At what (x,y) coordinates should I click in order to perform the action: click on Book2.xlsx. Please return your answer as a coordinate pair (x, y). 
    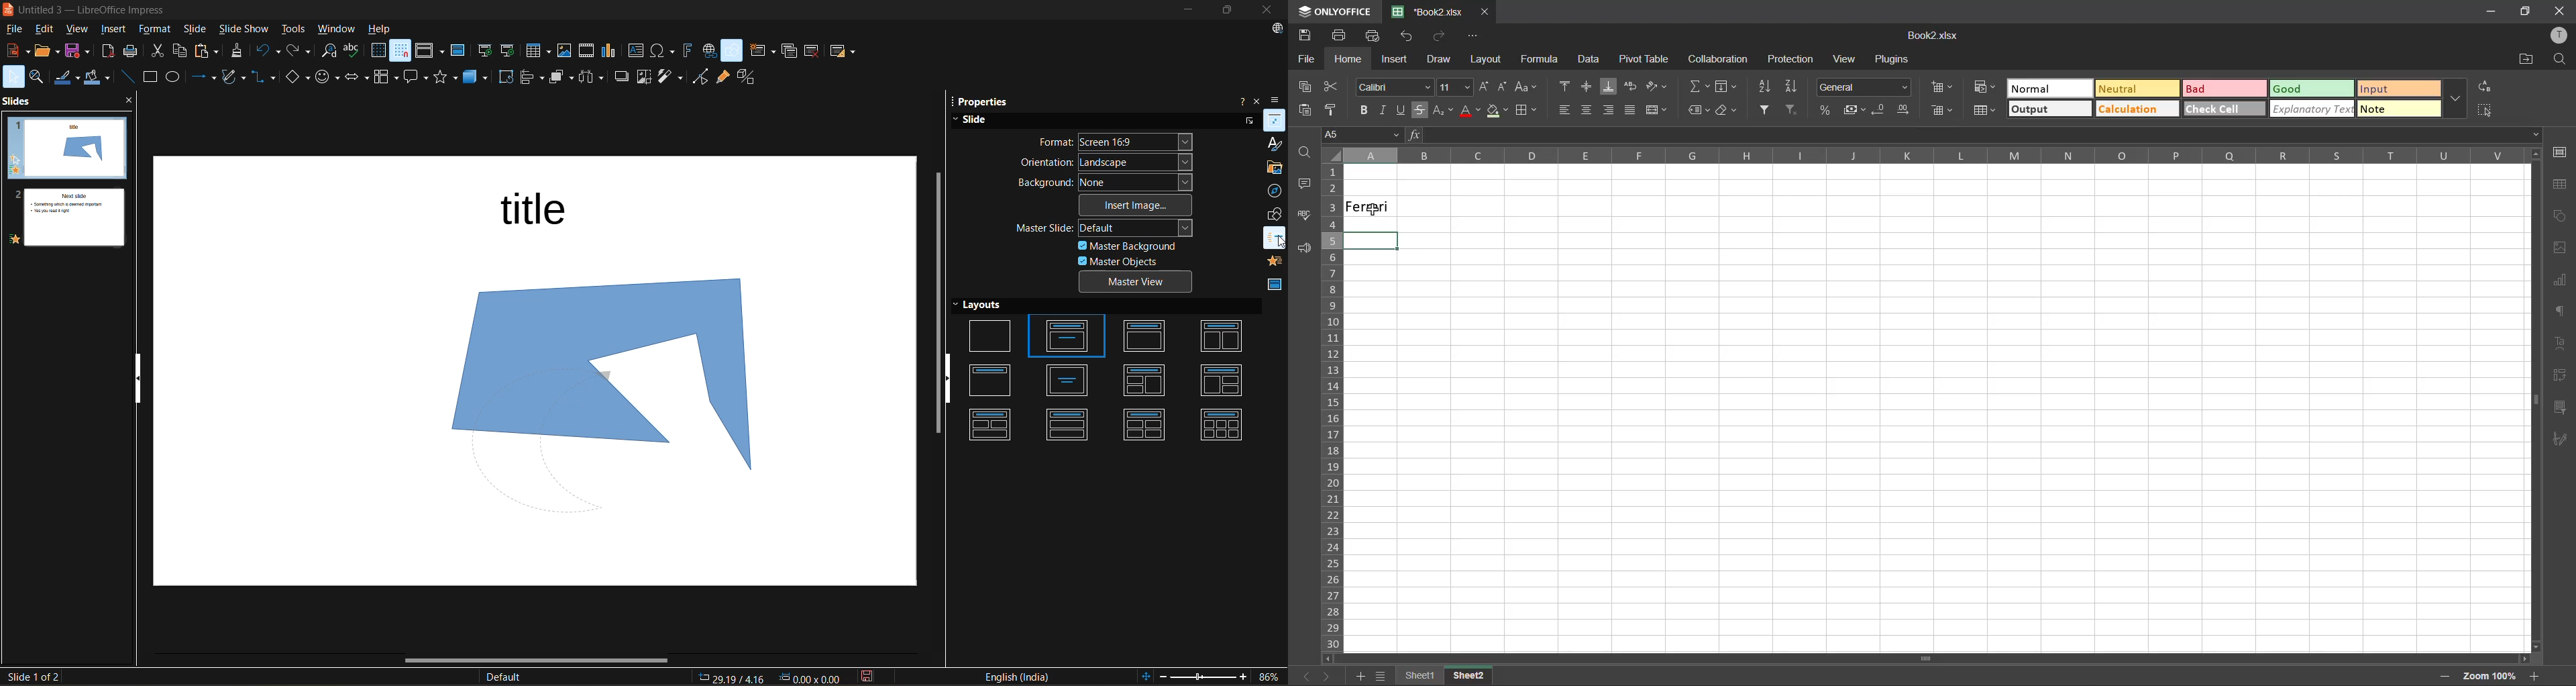
    Looking at the image, I should click on (1429, 10).